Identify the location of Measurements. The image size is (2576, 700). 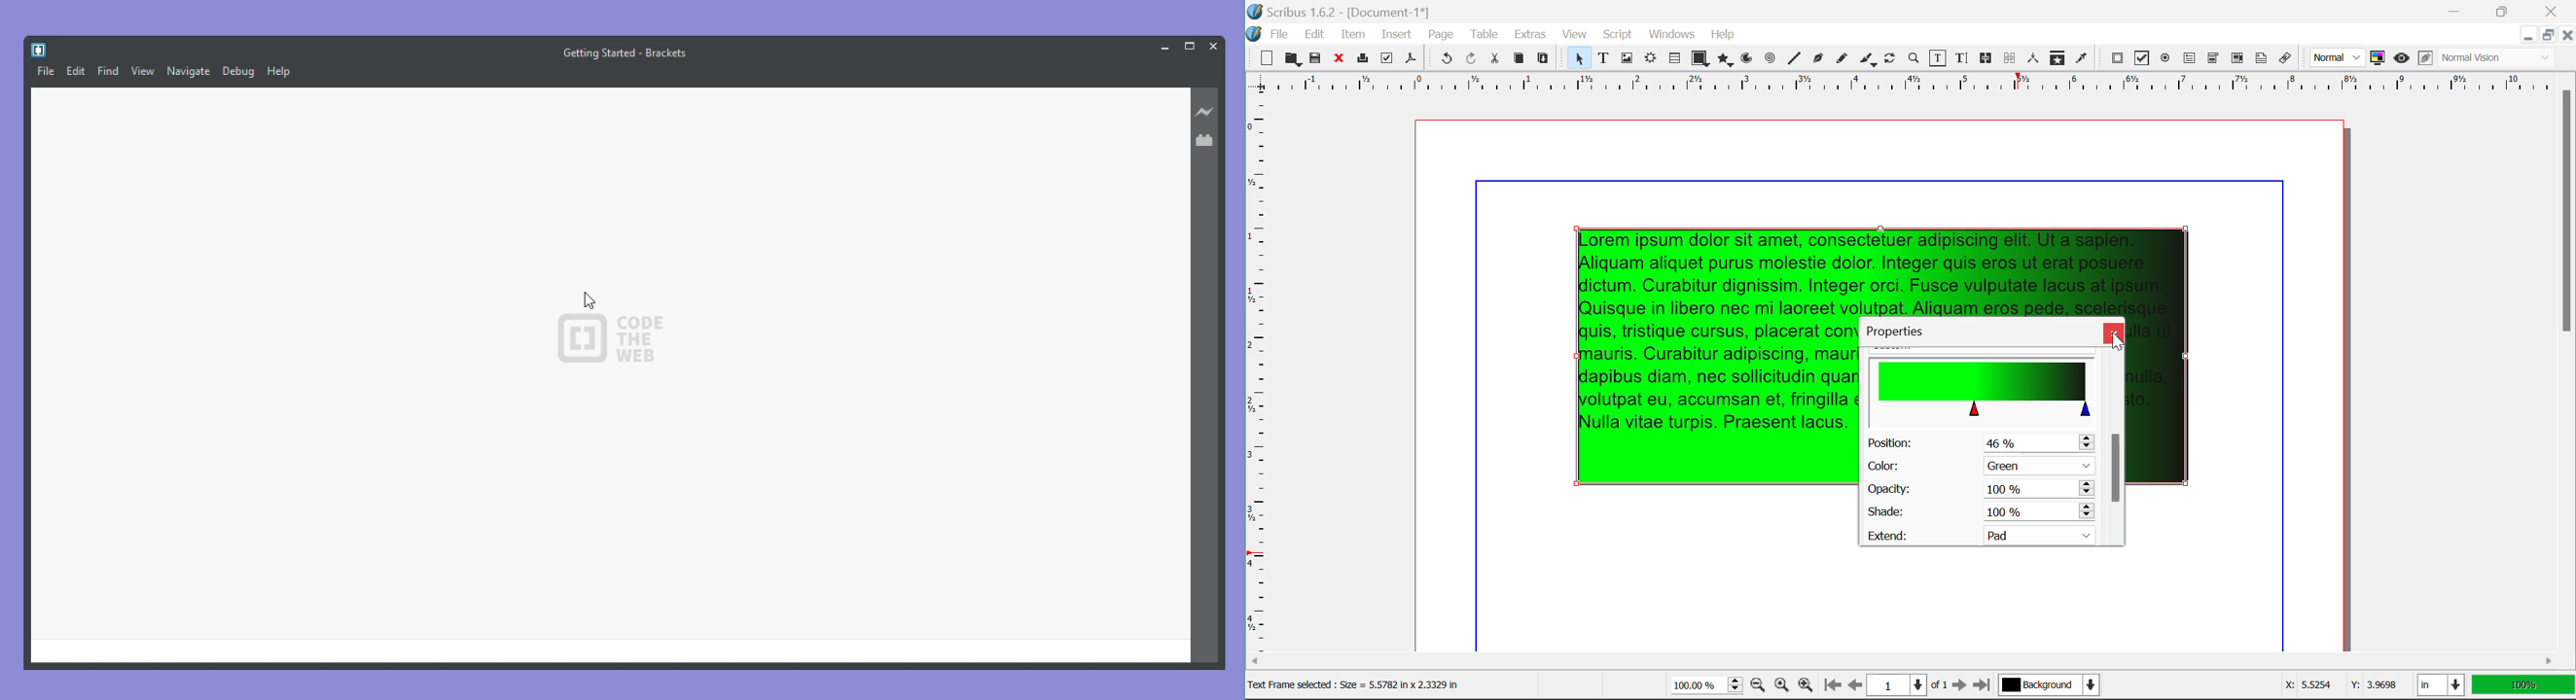
(2034, 58).